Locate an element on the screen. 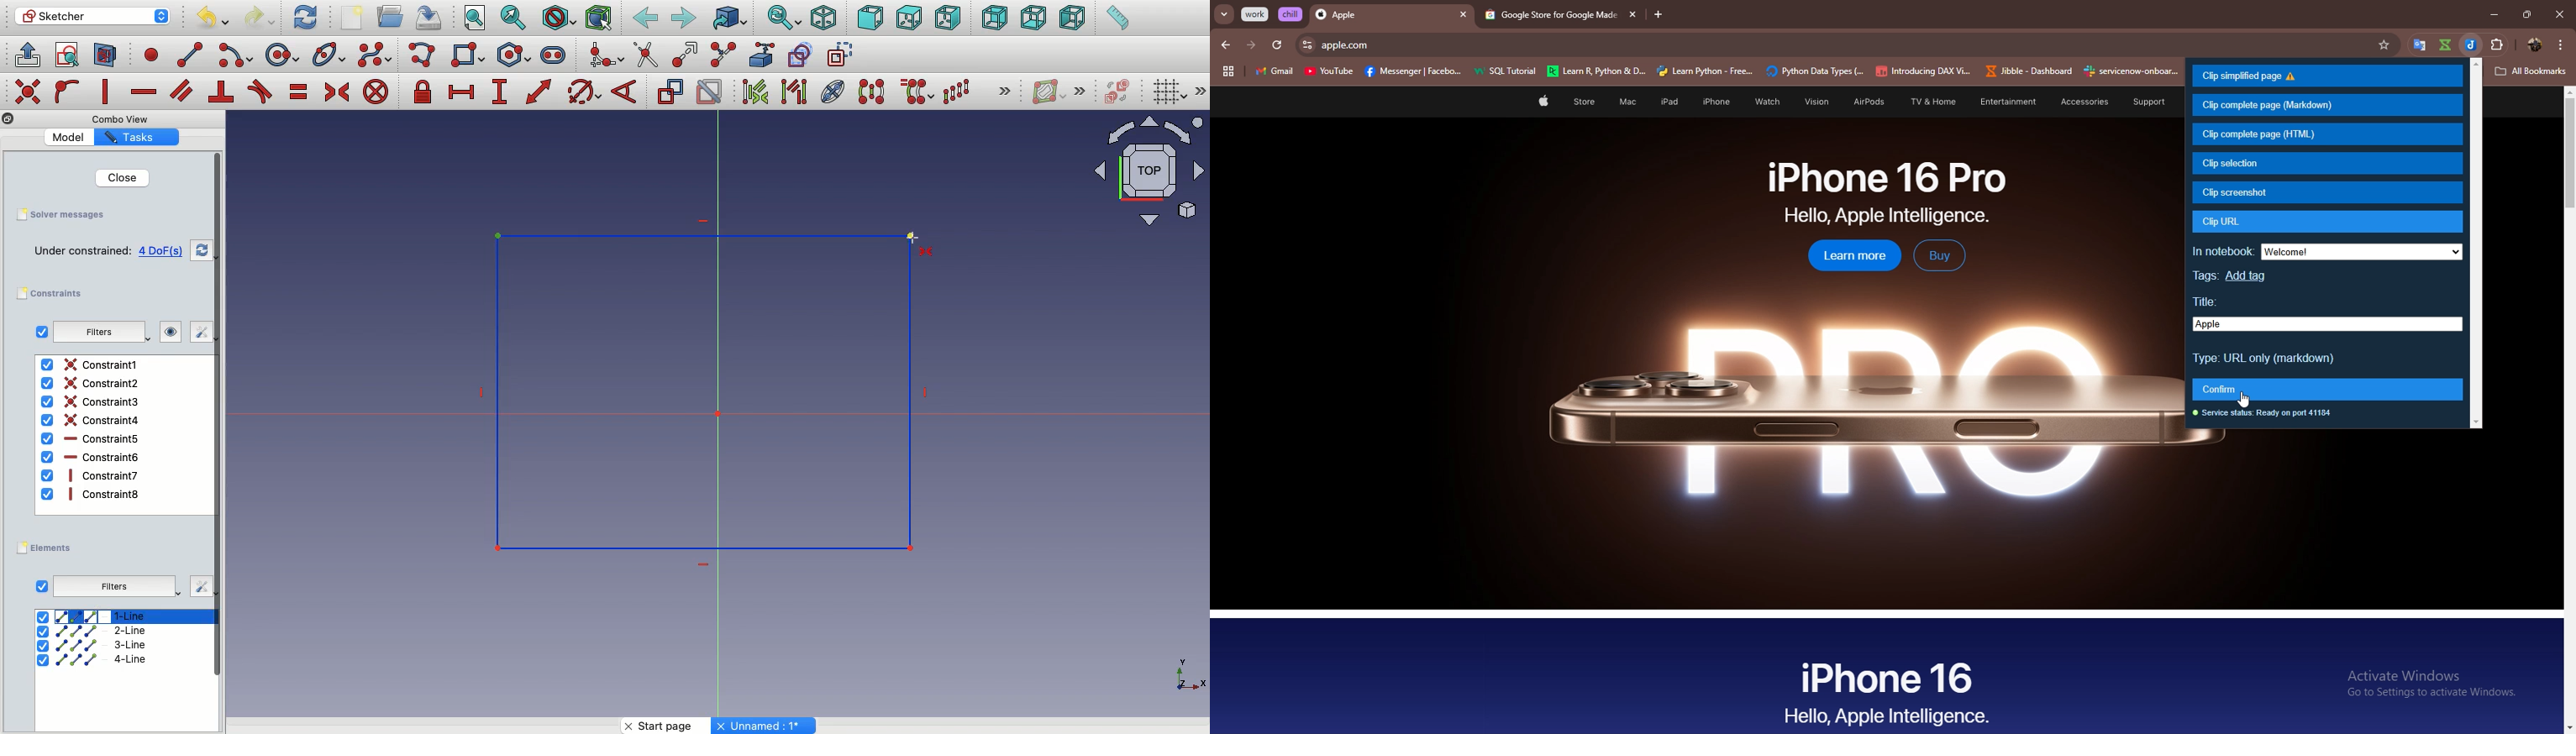  In notebook is located at coordinates (2223, 249).